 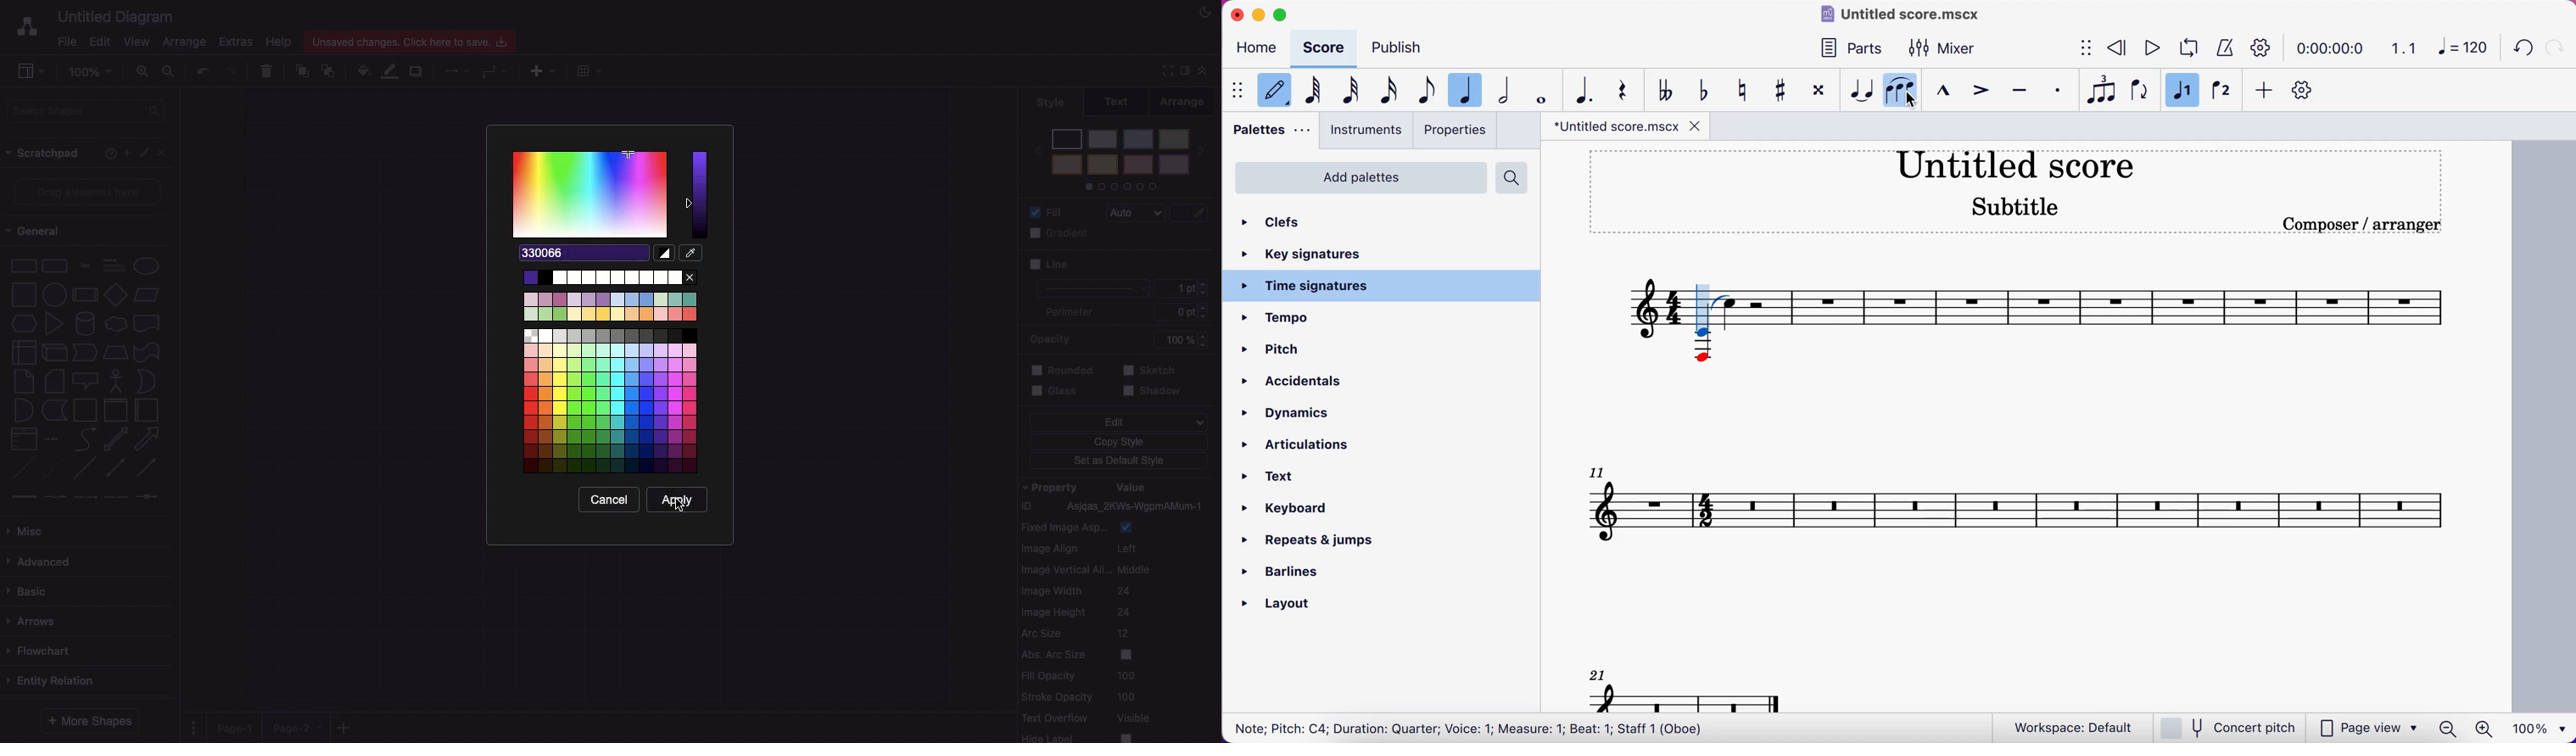 I want to click on Black and white, so click(x=664, y=253).